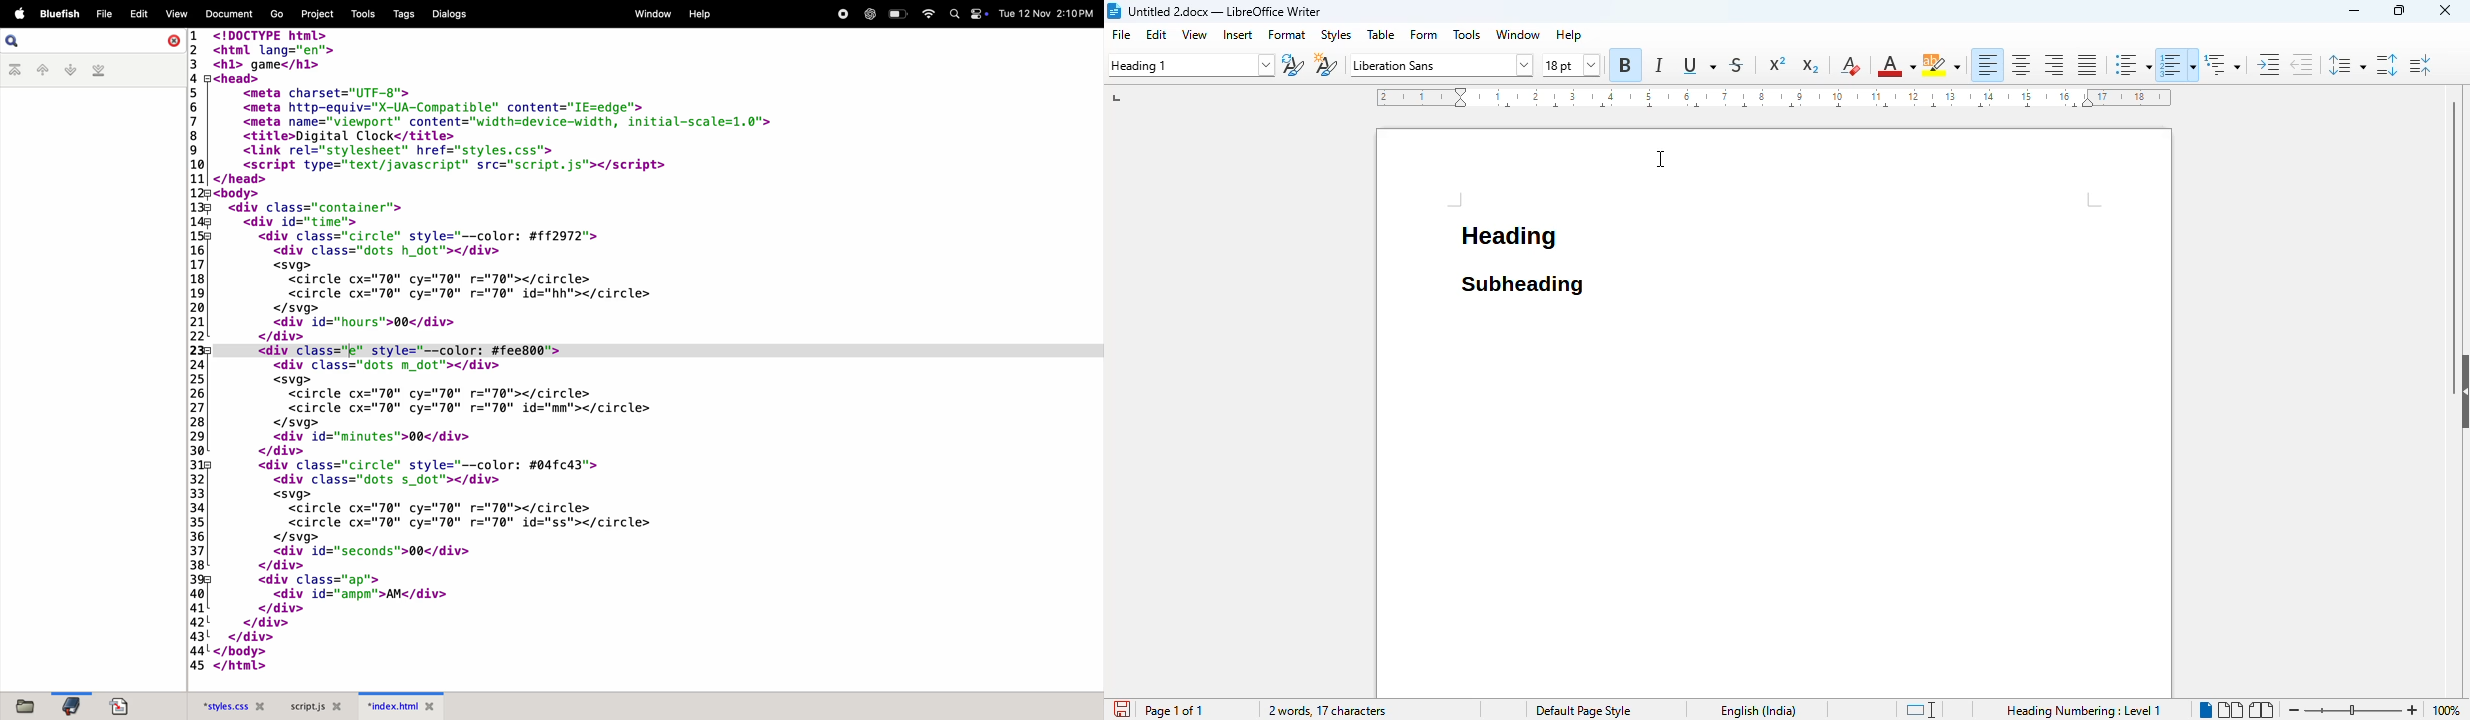 The height and width of the screenshot is (728, 2492). I want to click on set outline format, so click(2222, 64).